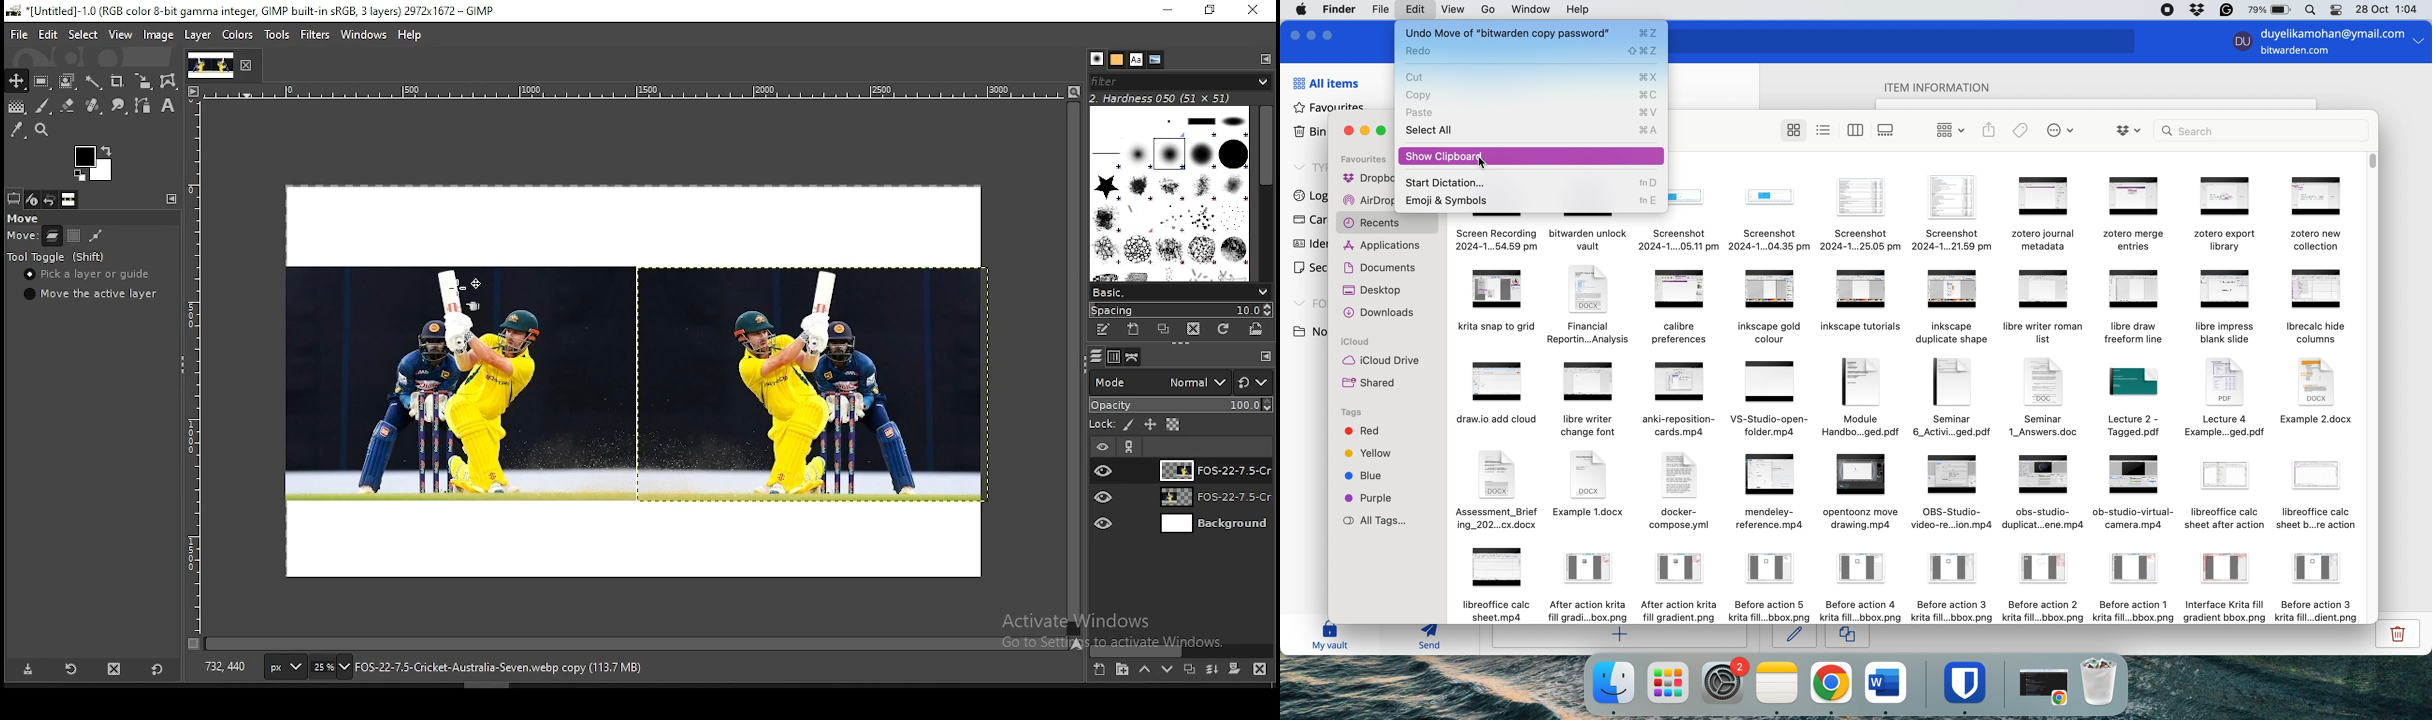 This screenshot has height=728, width=2436. What do you see at coordinates (1532, 133) in the screenshot?
I see `select all` at bounding box center [1532, 133].